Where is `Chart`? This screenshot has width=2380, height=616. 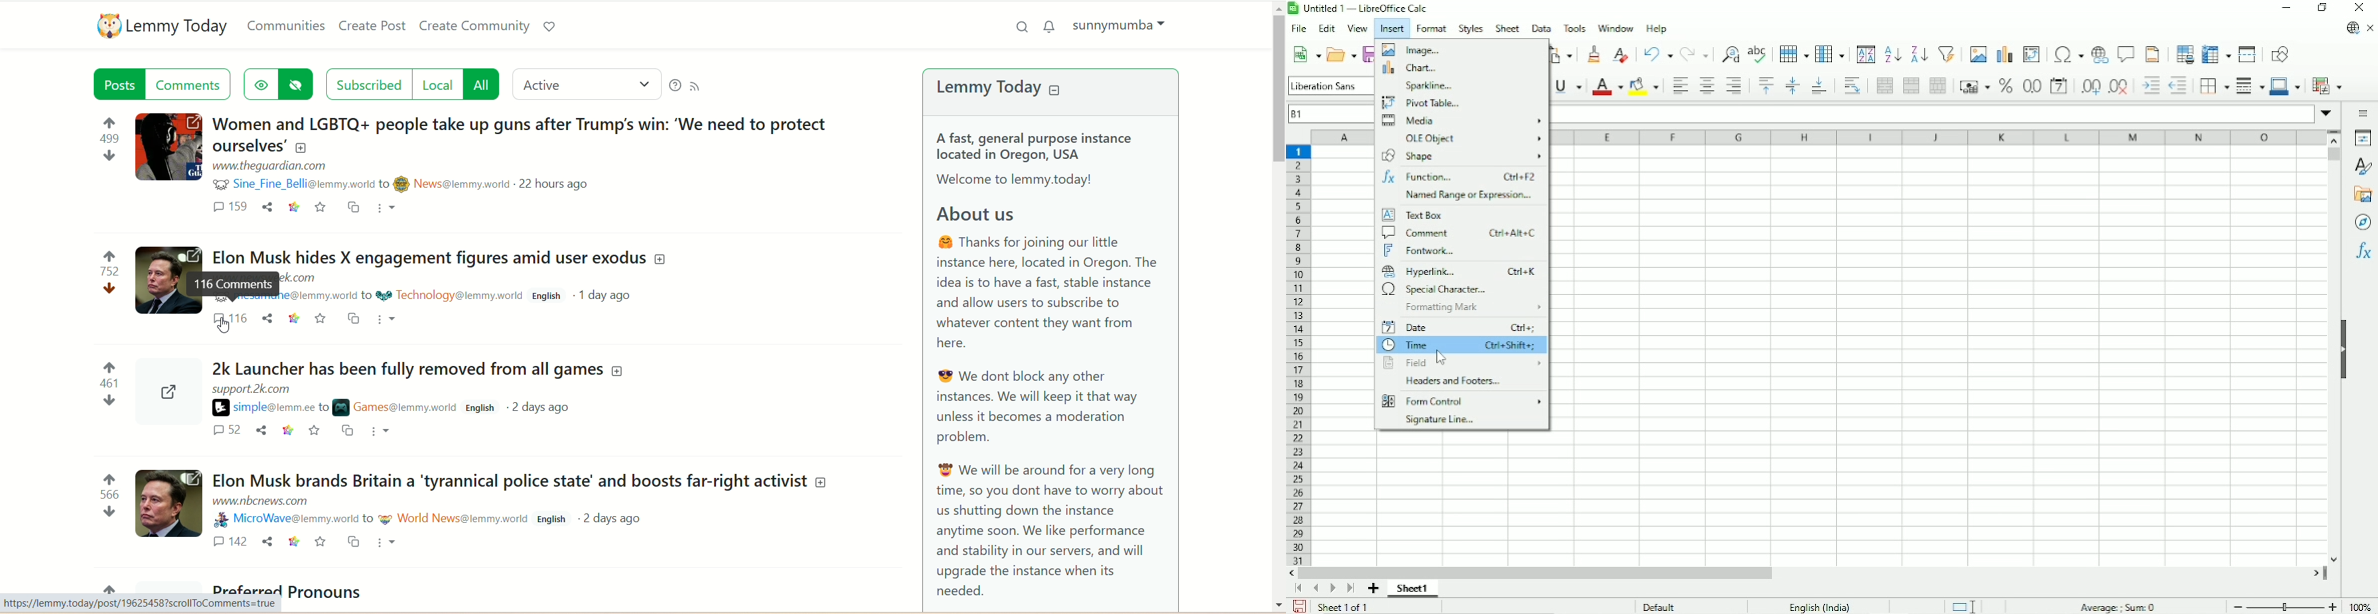 Chart is located at coordinates (1414, 69).